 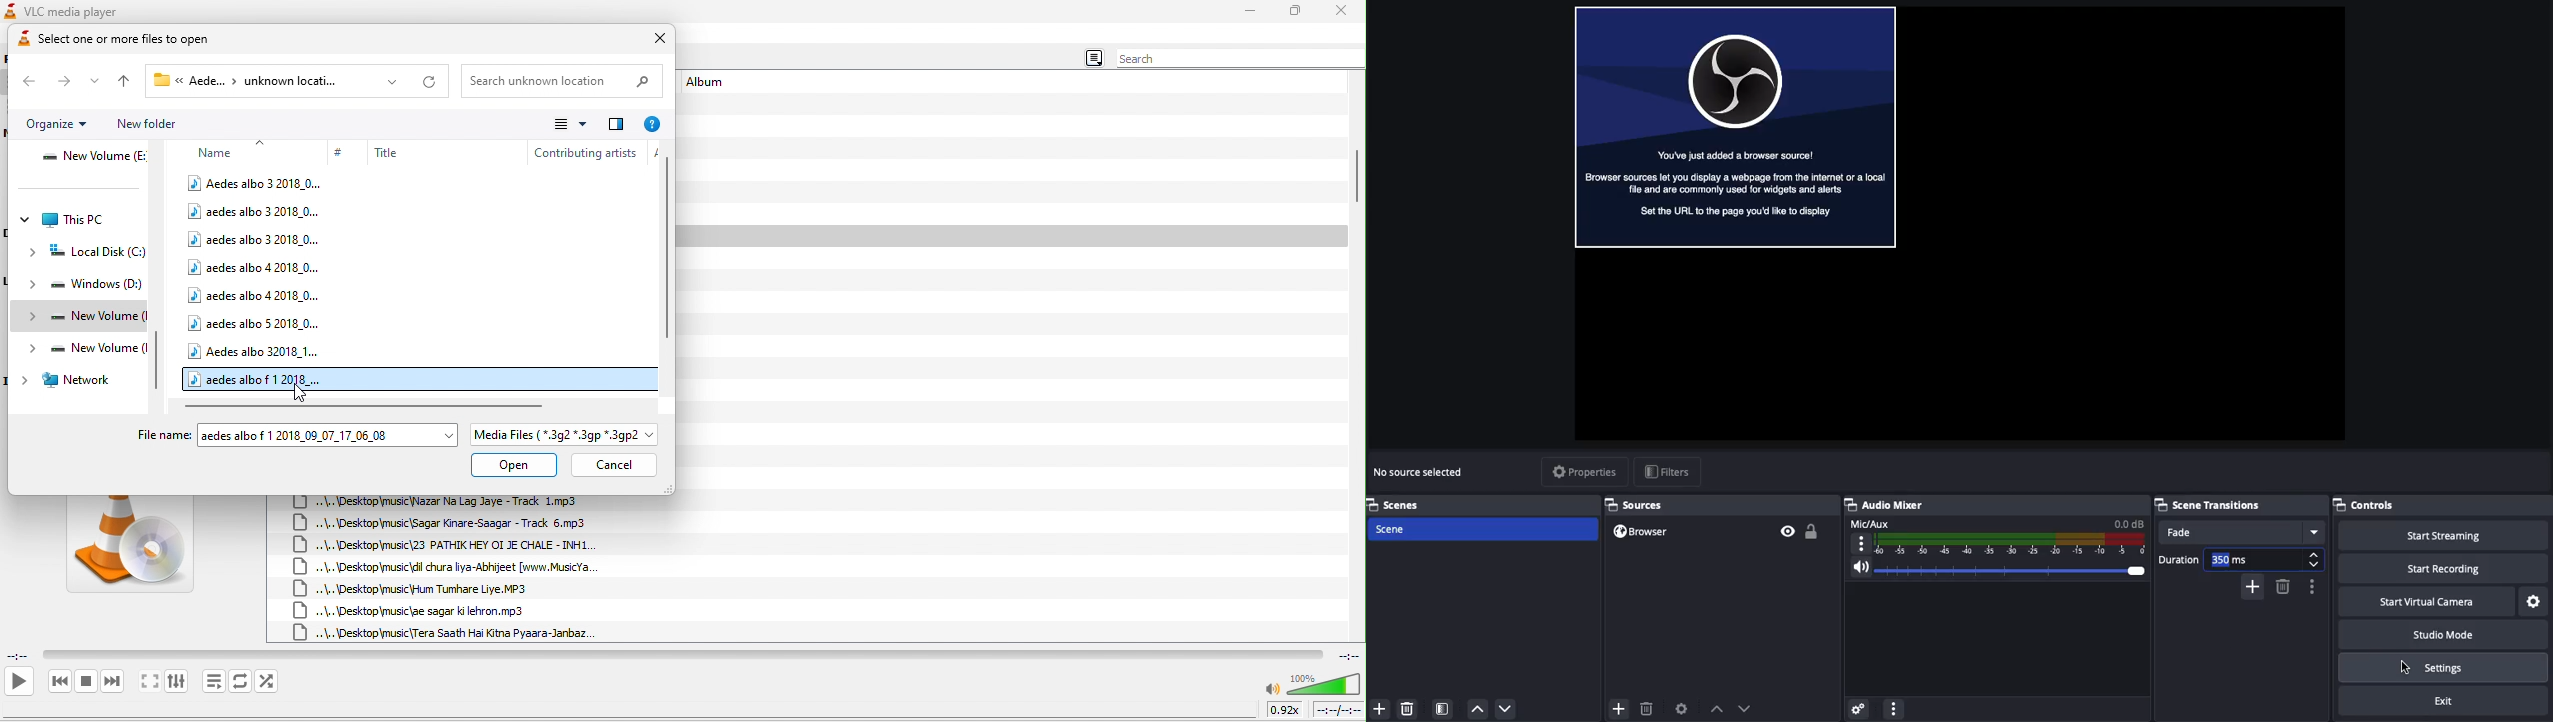 What do you see at coordinates (2284, 587) in the screenshot?
I see `Remove` at bounding box center [2284, 587].